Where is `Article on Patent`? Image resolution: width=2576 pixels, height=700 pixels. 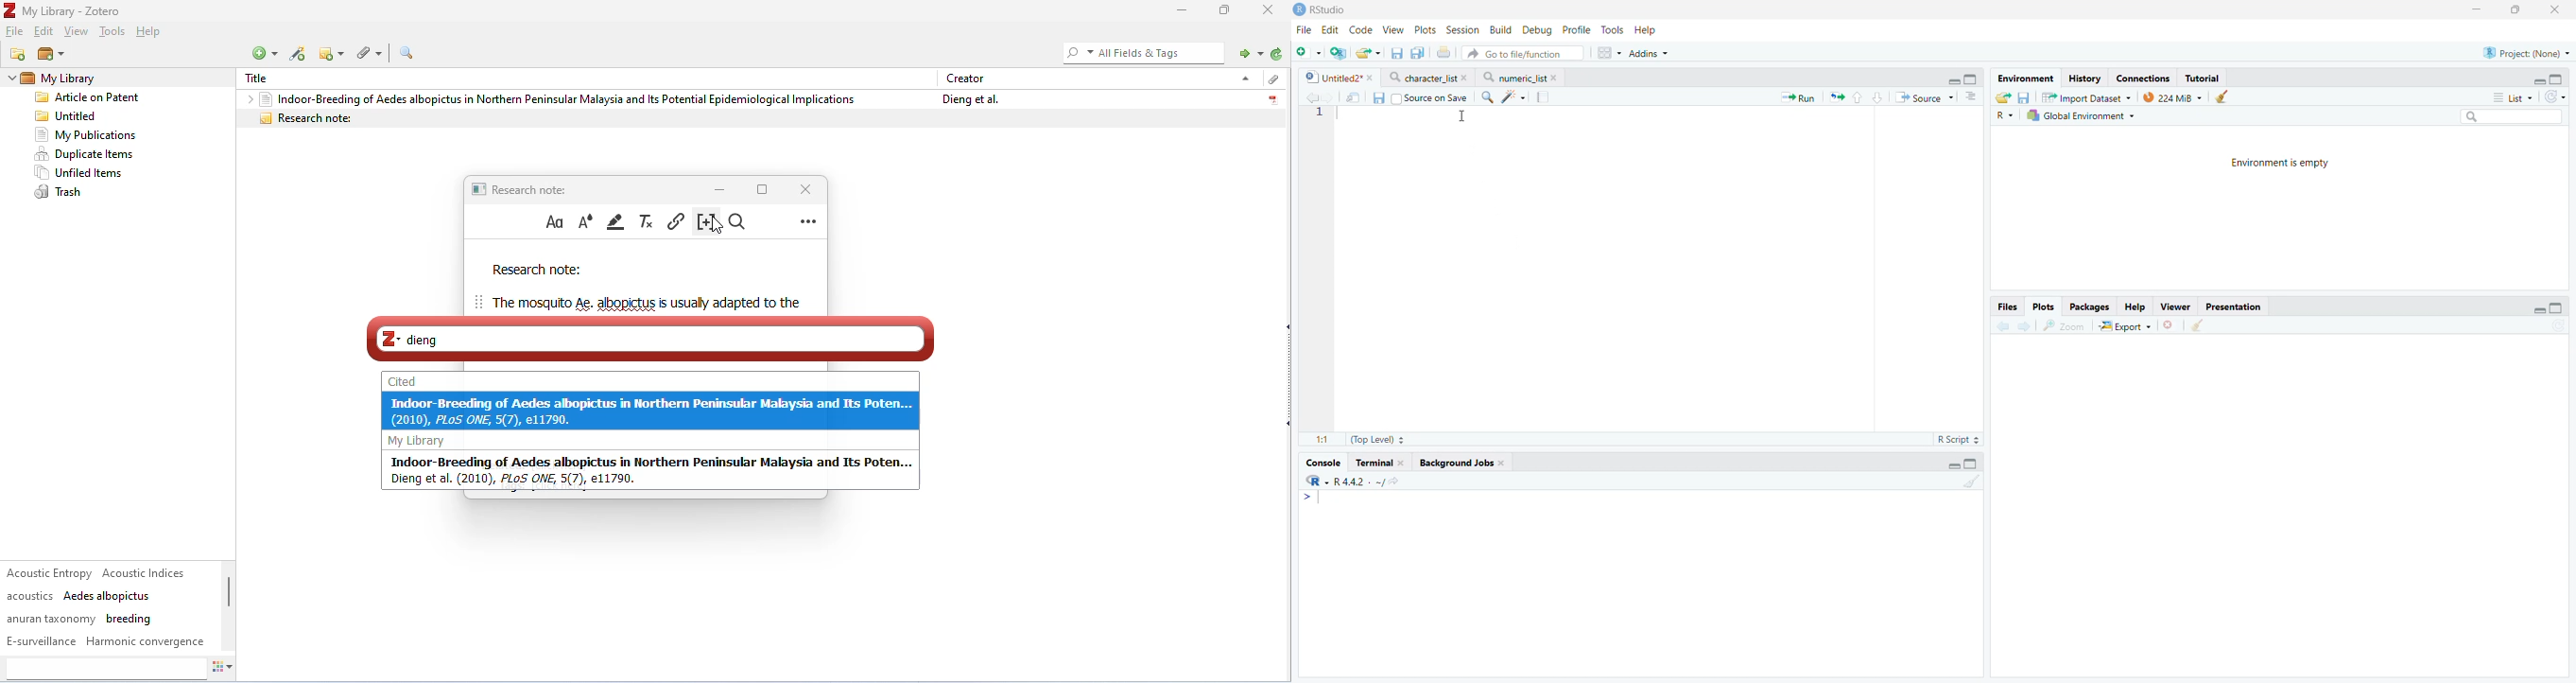 Article on Patent is located at coordinates (94, 98).